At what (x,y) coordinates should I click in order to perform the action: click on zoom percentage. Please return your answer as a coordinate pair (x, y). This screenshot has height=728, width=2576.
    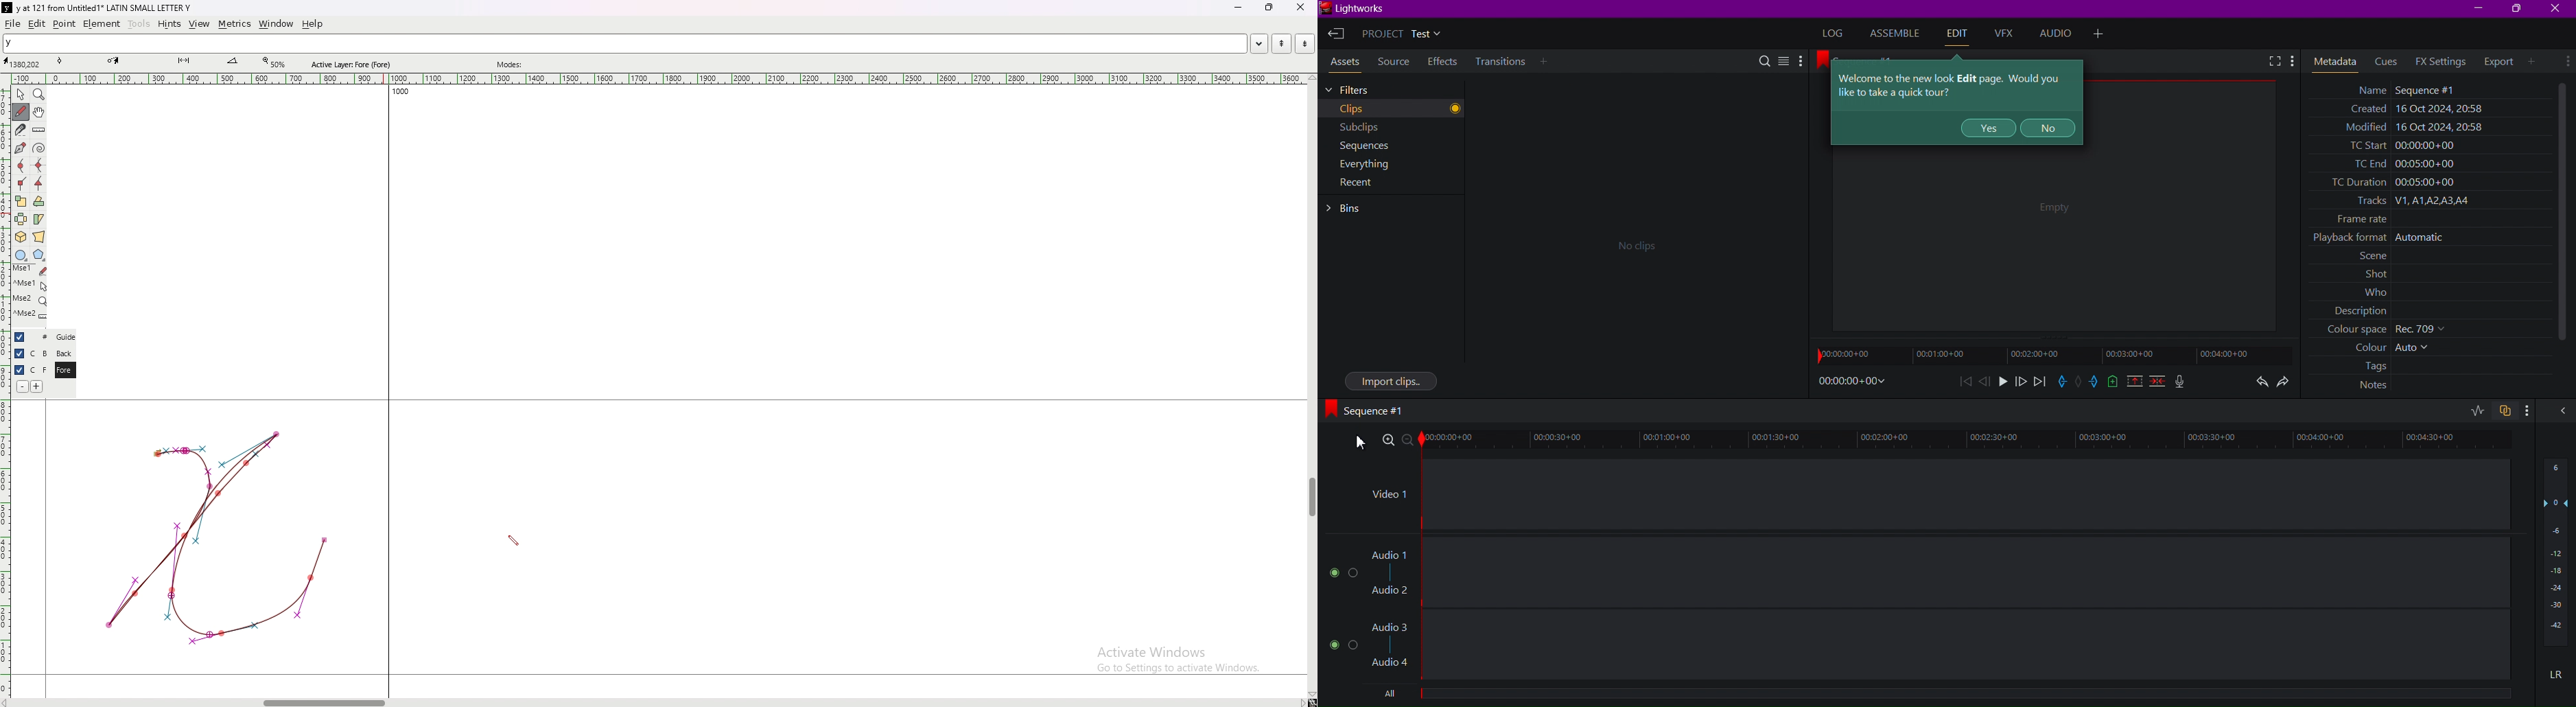
    Looking at the image, I should click on (276, 62).